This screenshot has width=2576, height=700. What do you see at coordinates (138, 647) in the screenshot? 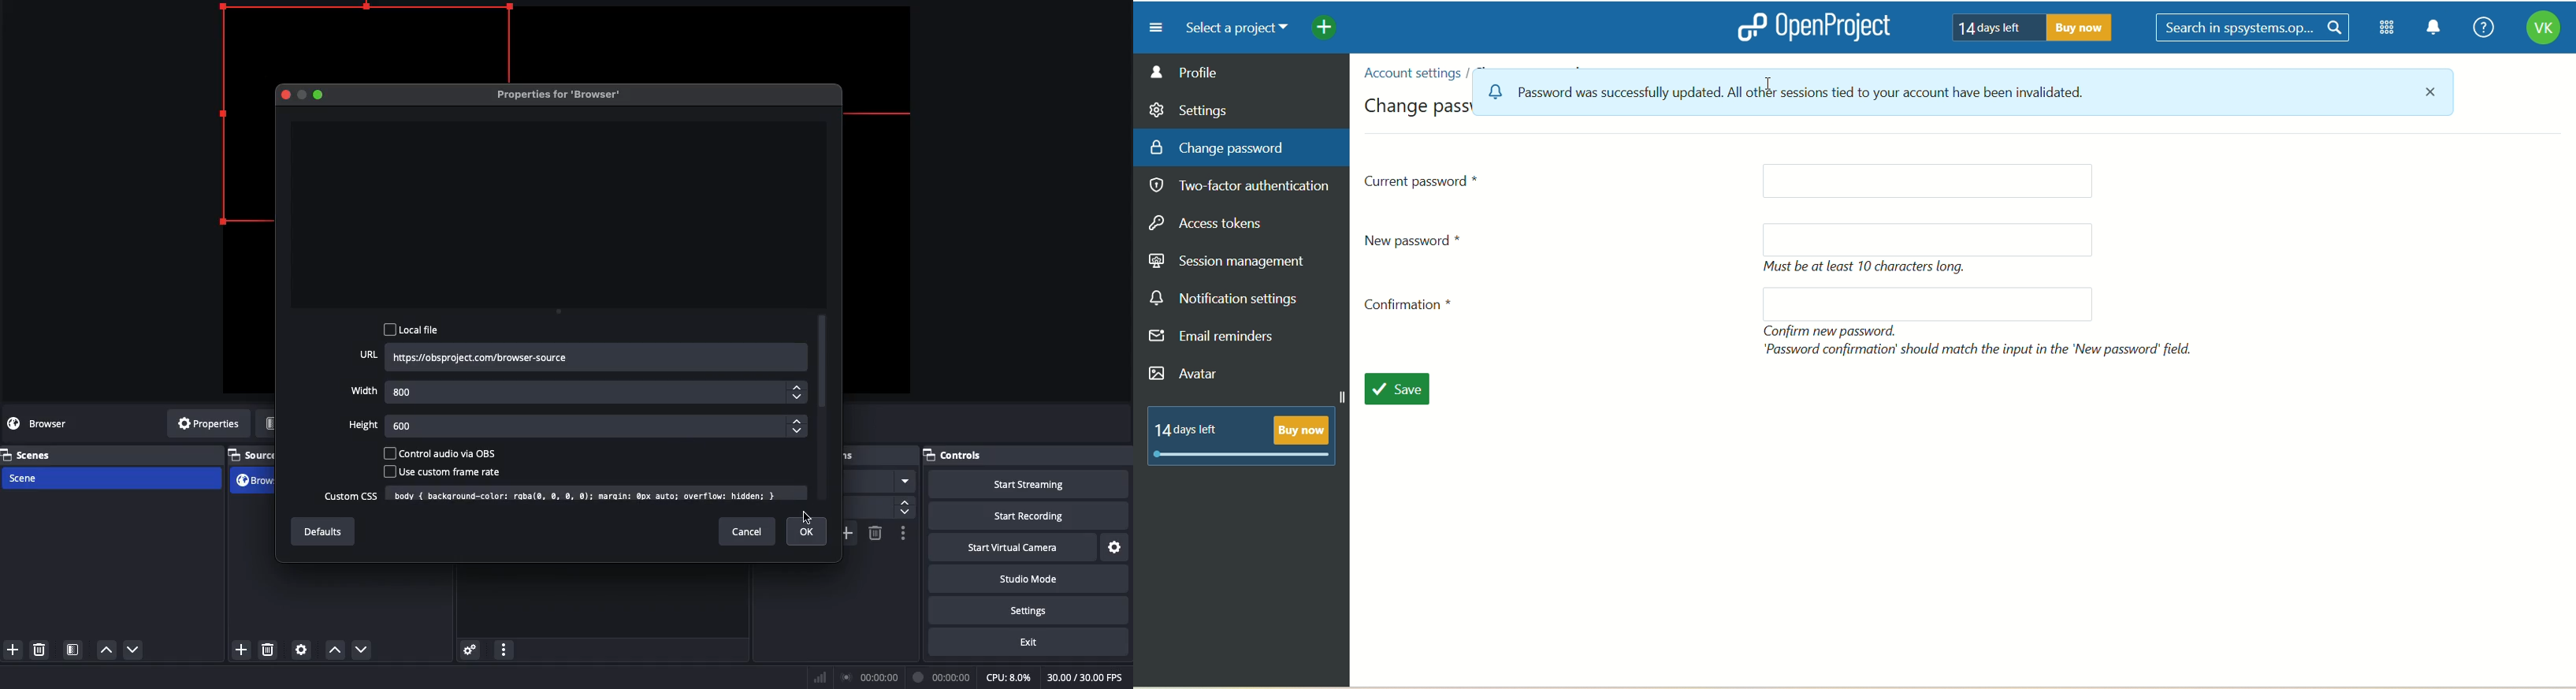
I see `move down` at bounding box center [138, 647].